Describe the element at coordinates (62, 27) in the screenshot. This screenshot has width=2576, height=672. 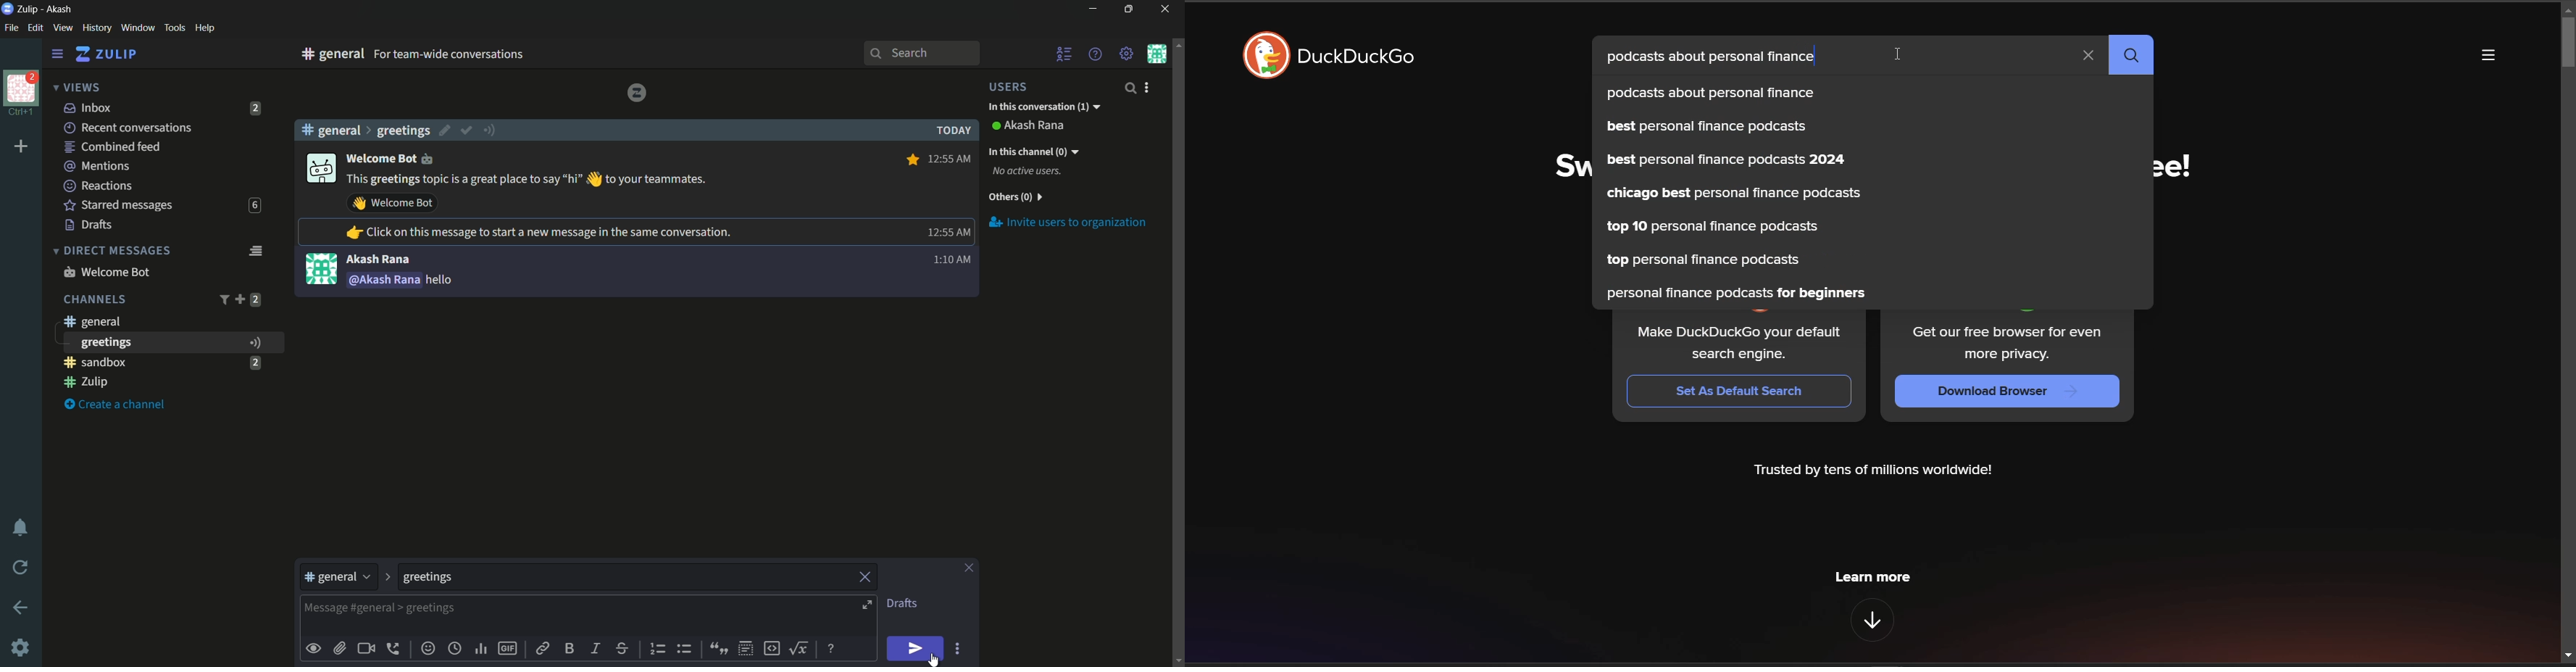
I see `view menu` at that location.